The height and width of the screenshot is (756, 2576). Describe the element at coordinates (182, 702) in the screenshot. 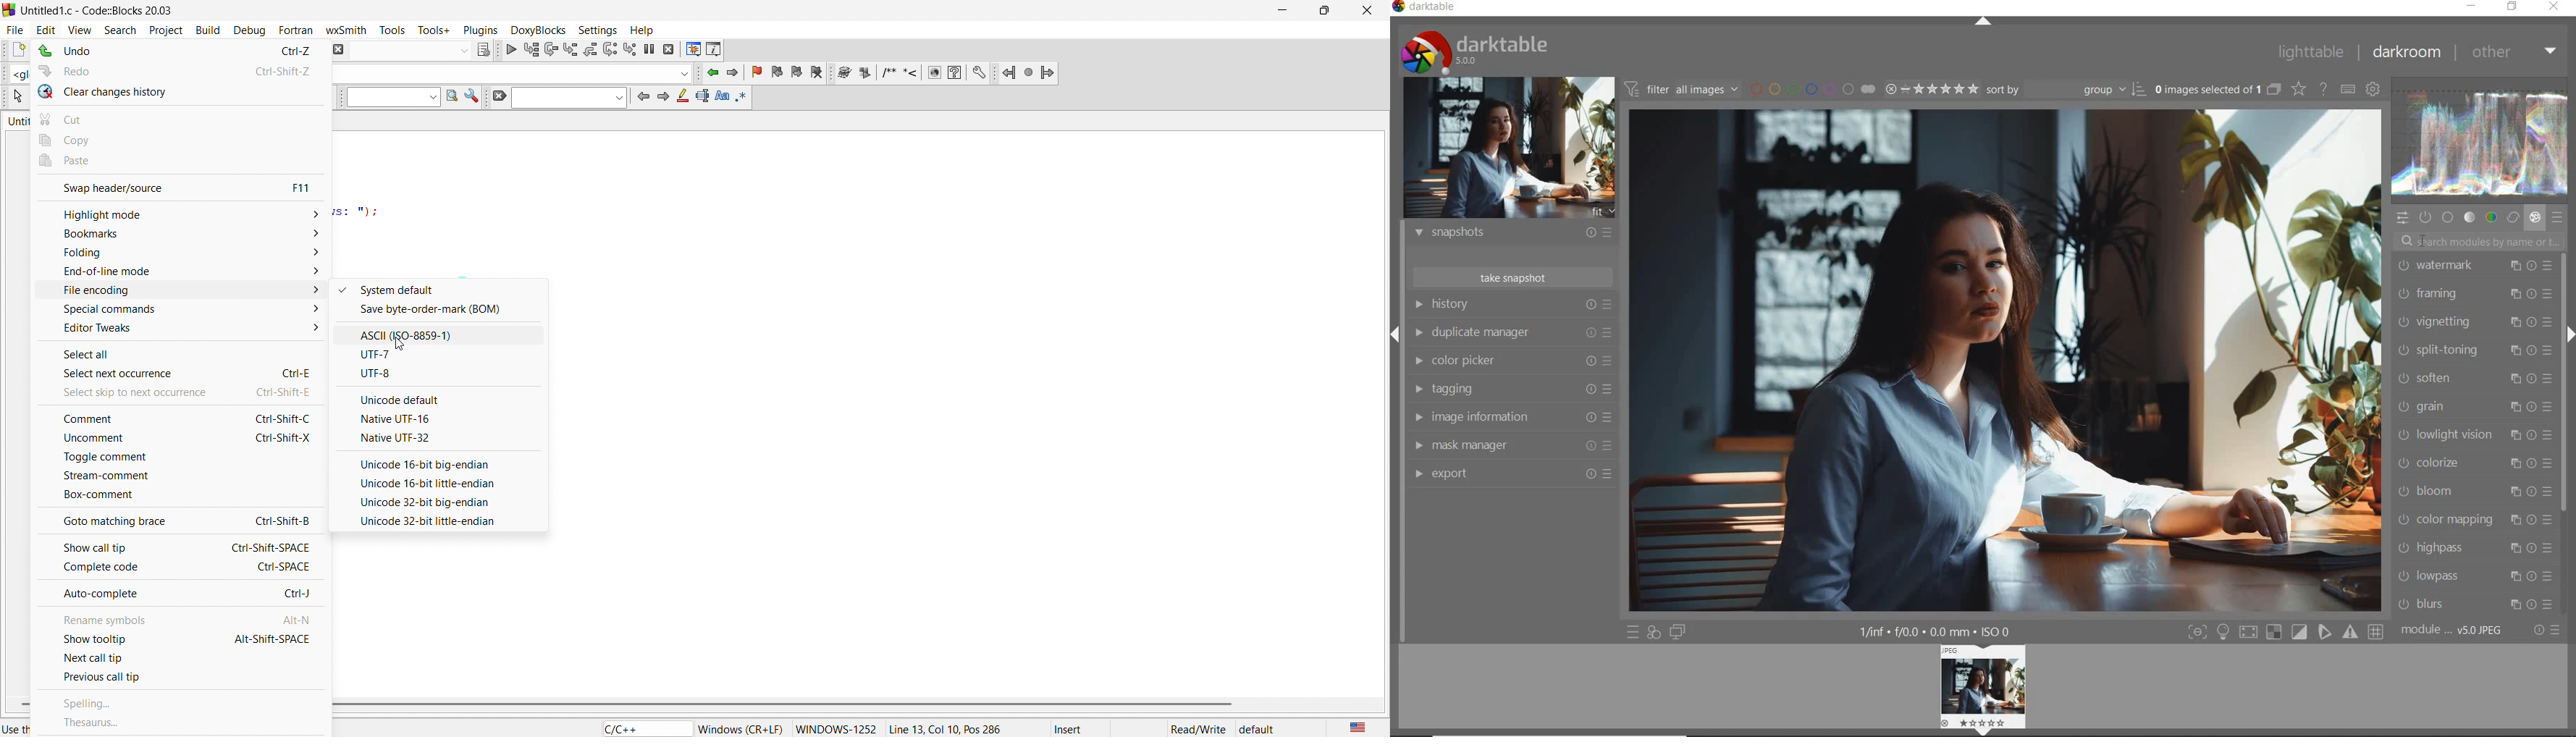

I see `spelling ` at that location.